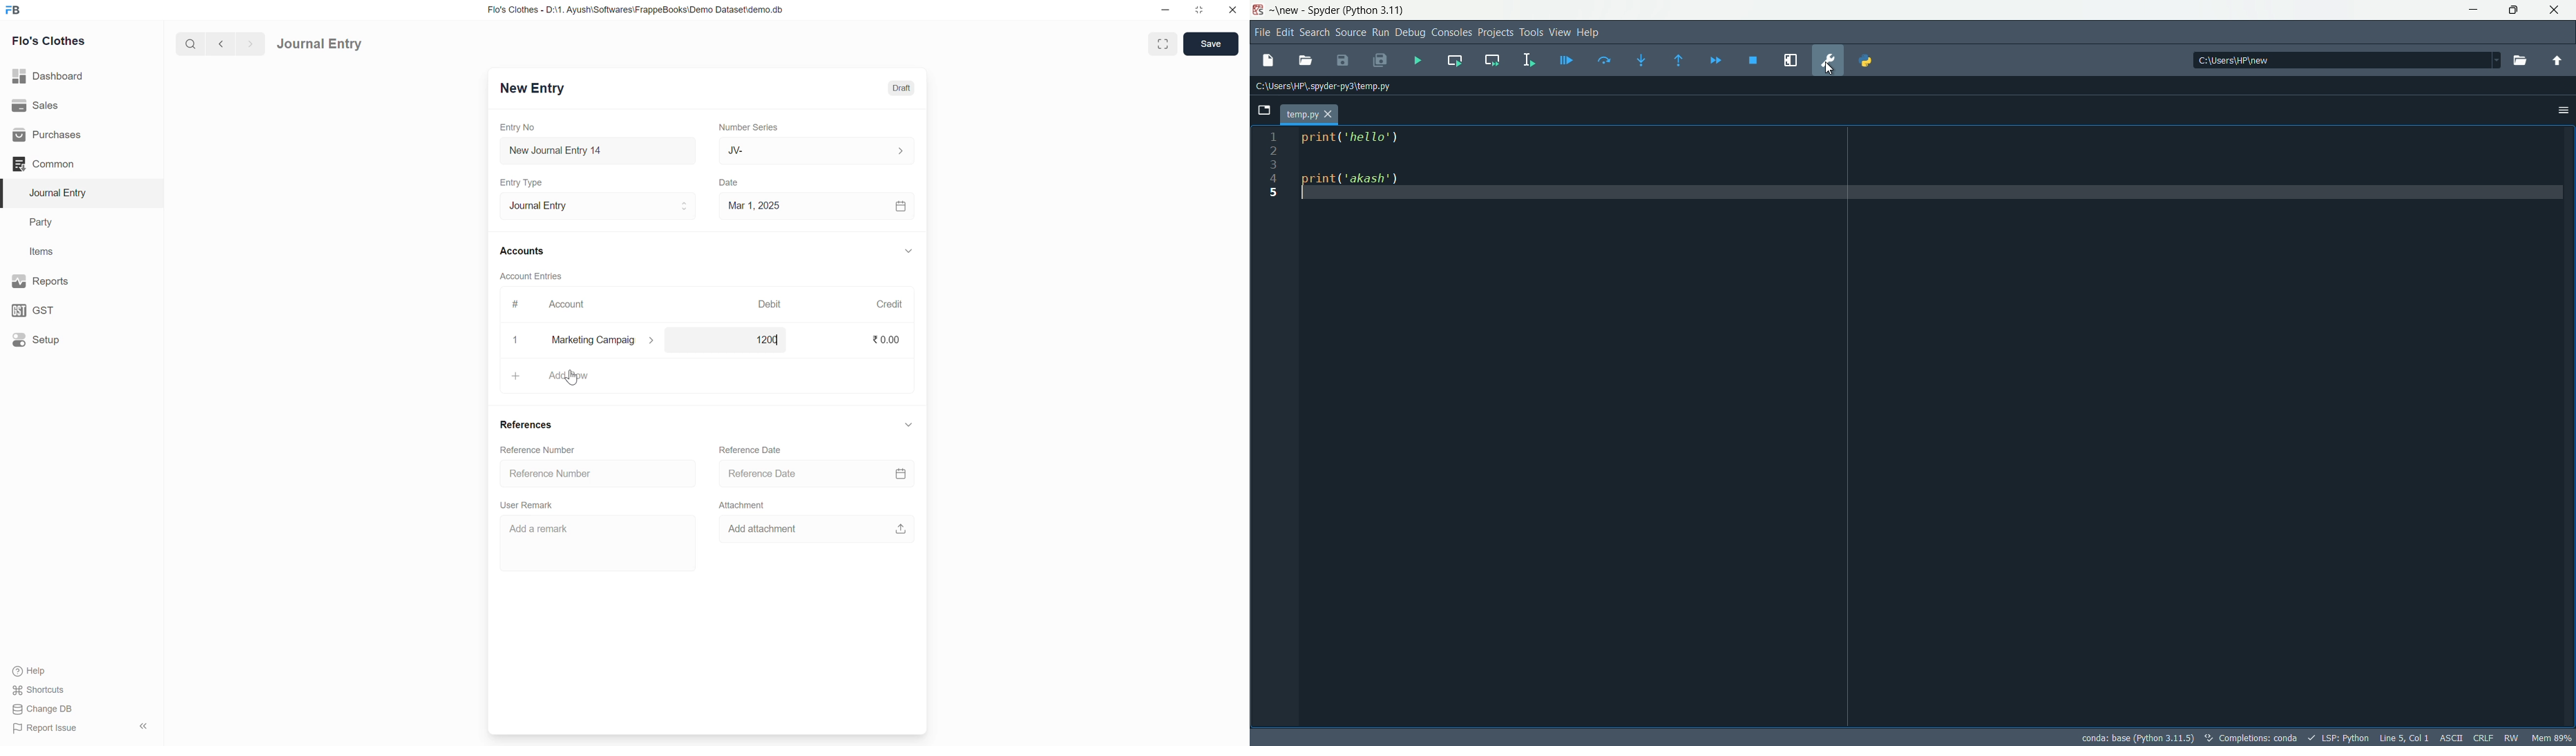  Describe the element at coordinates (1867, 59) in the screenshot. I see `python path manager` at that location.